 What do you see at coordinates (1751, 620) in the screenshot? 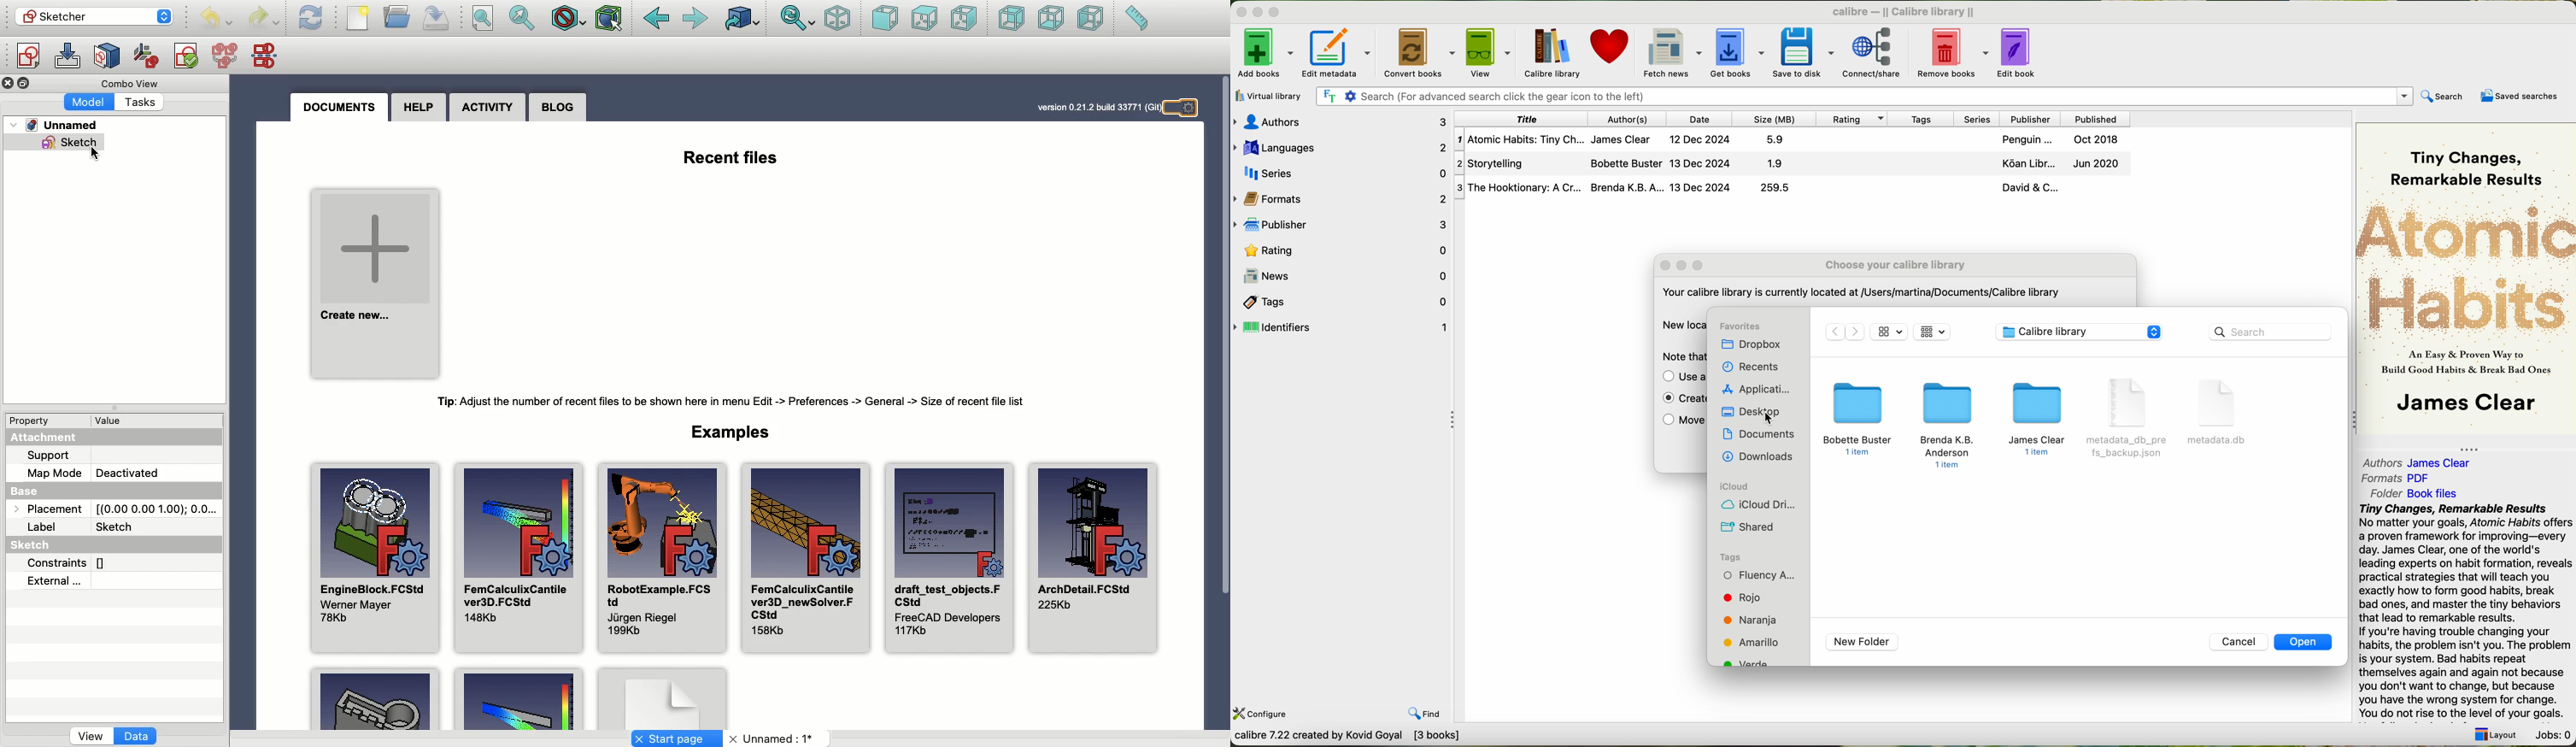
I see `orange tag` at bounding box center [1751, 620].